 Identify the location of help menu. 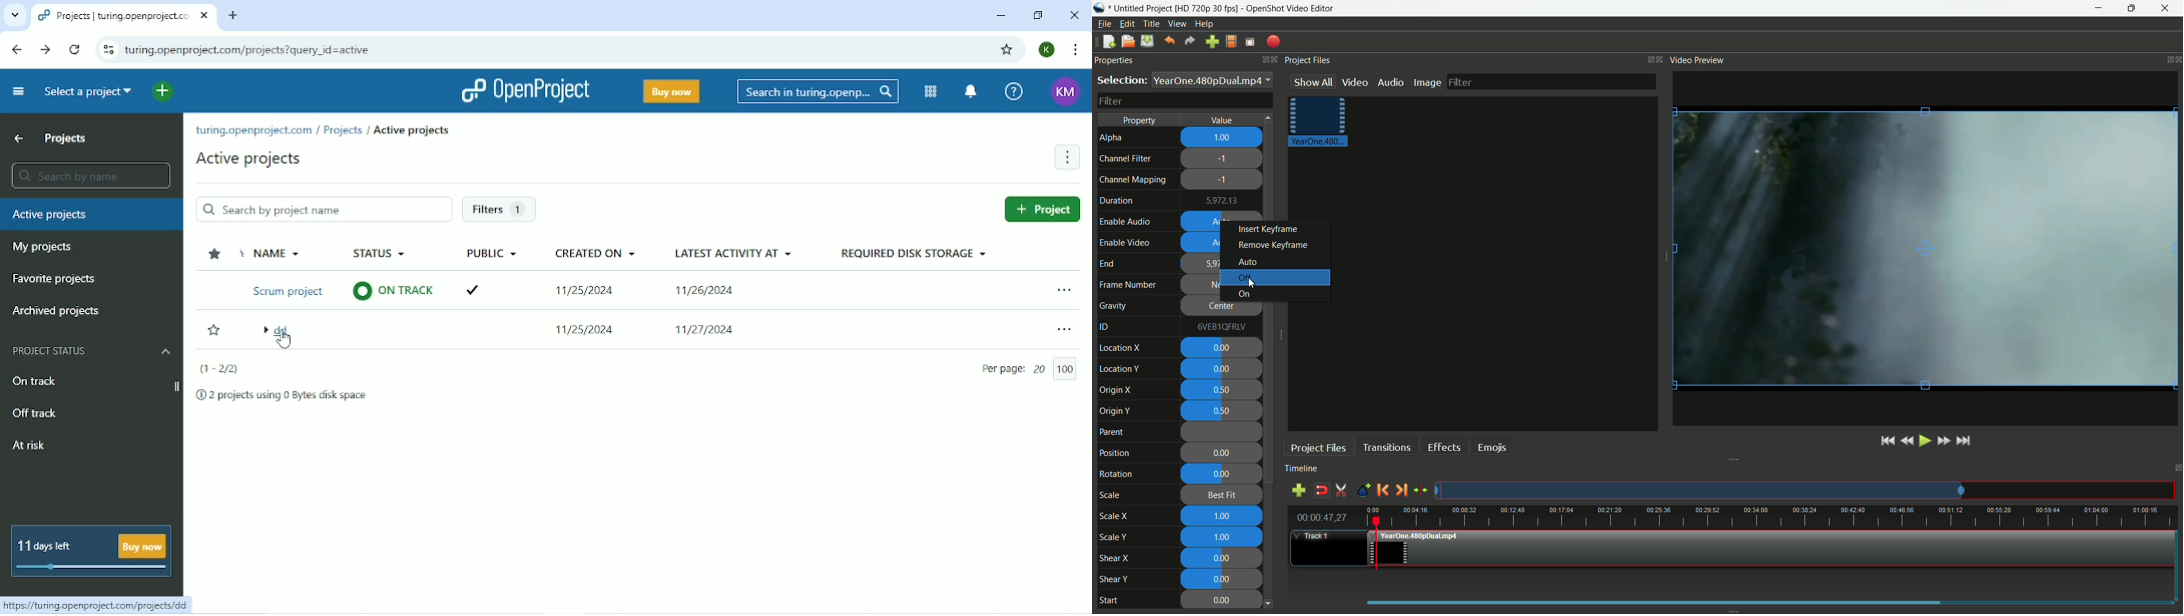
(1205, 23).